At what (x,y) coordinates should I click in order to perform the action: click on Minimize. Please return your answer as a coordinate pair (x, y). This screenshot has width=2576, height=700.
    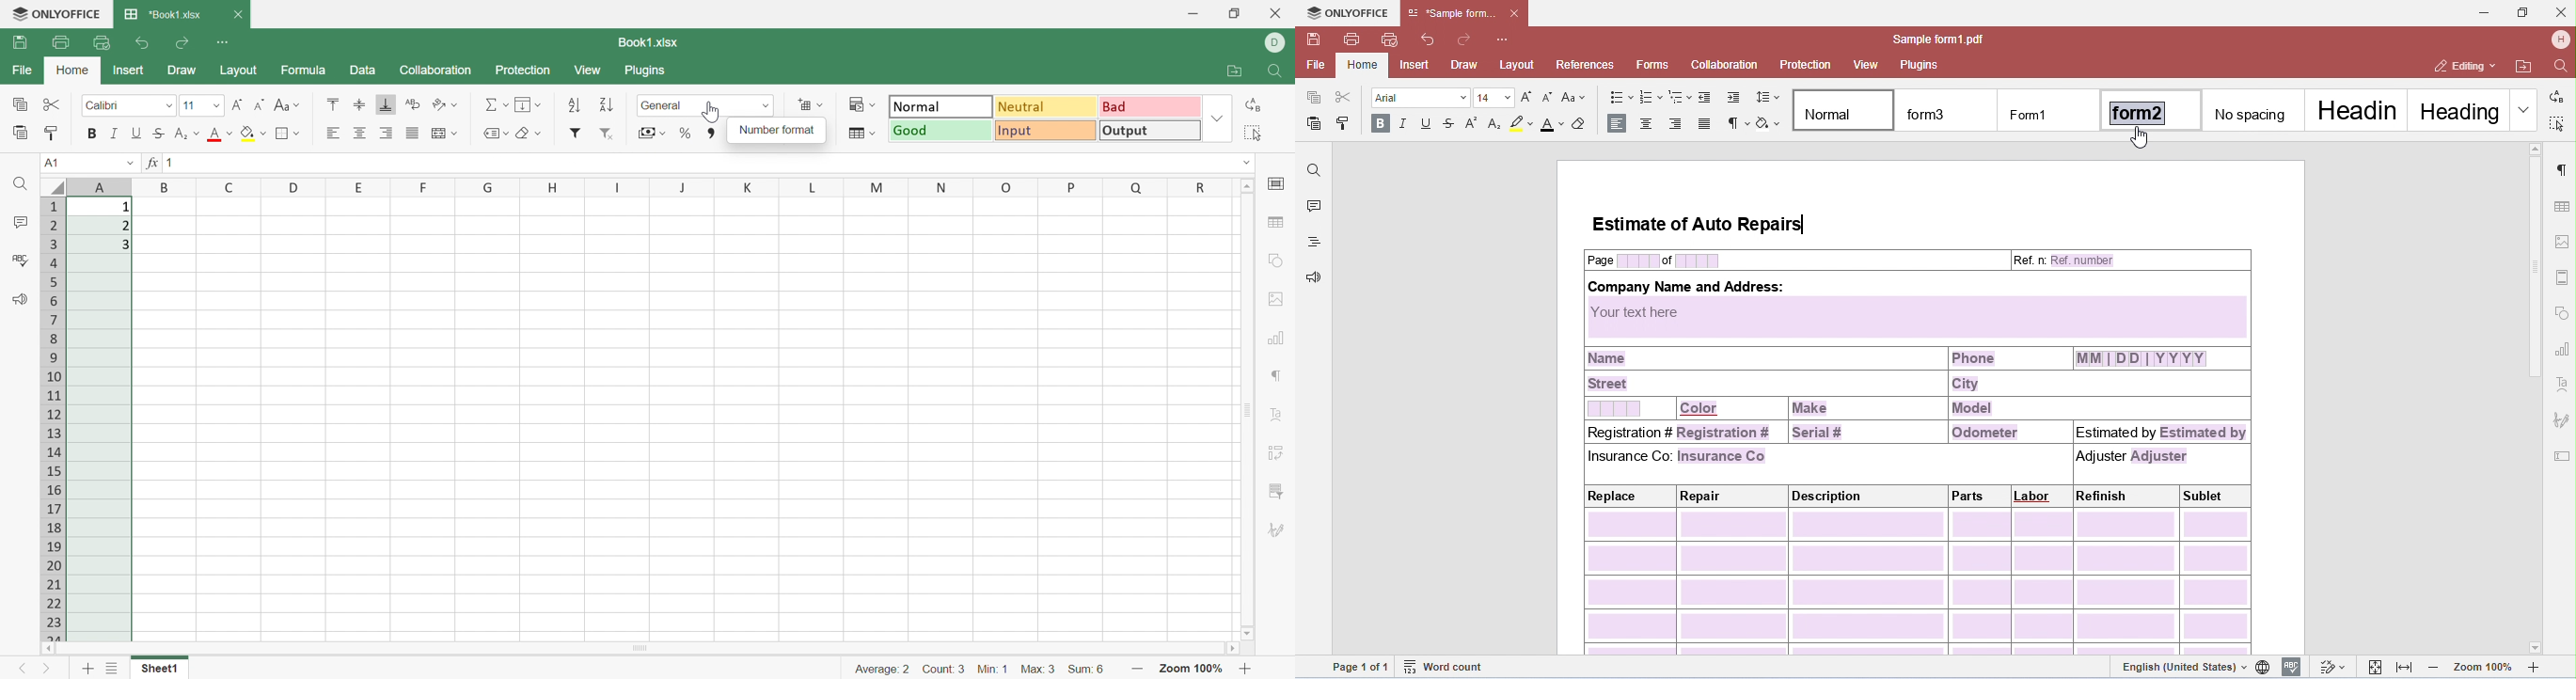
    Looking at the image, I should click on (1195, 16).